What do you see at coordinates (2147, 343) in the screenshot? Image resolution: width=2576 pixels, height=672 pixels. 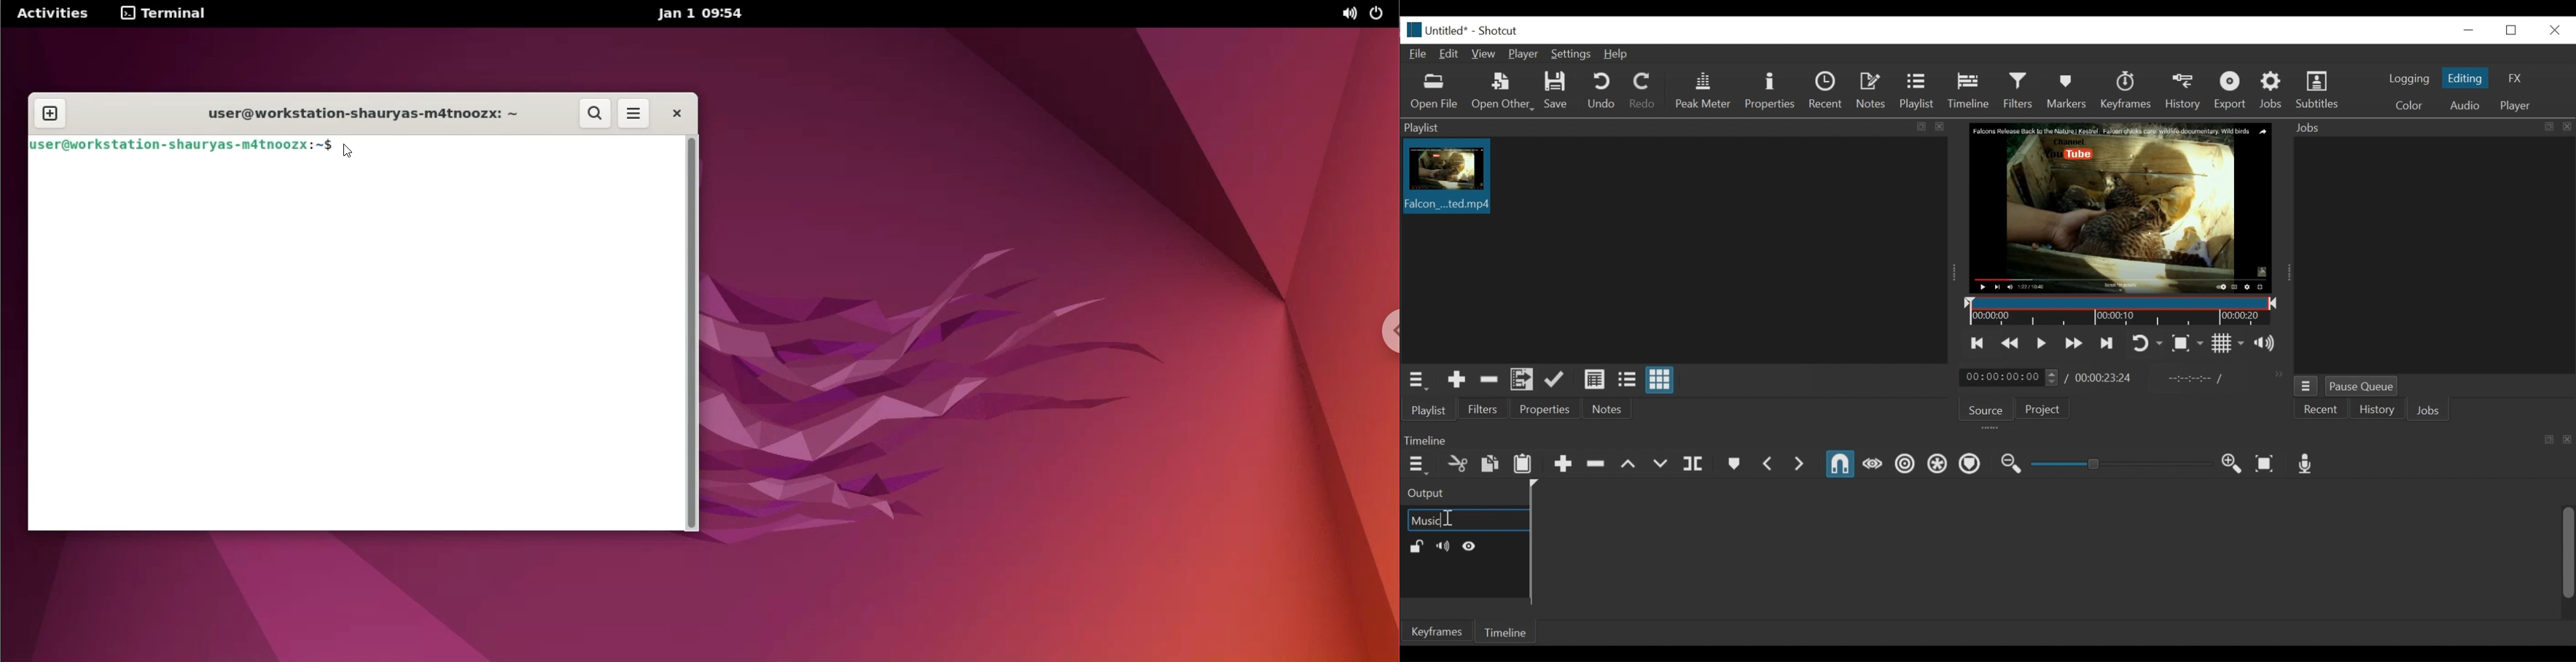 I see `Toggle Zoom` at bounding box center [2147, 343].